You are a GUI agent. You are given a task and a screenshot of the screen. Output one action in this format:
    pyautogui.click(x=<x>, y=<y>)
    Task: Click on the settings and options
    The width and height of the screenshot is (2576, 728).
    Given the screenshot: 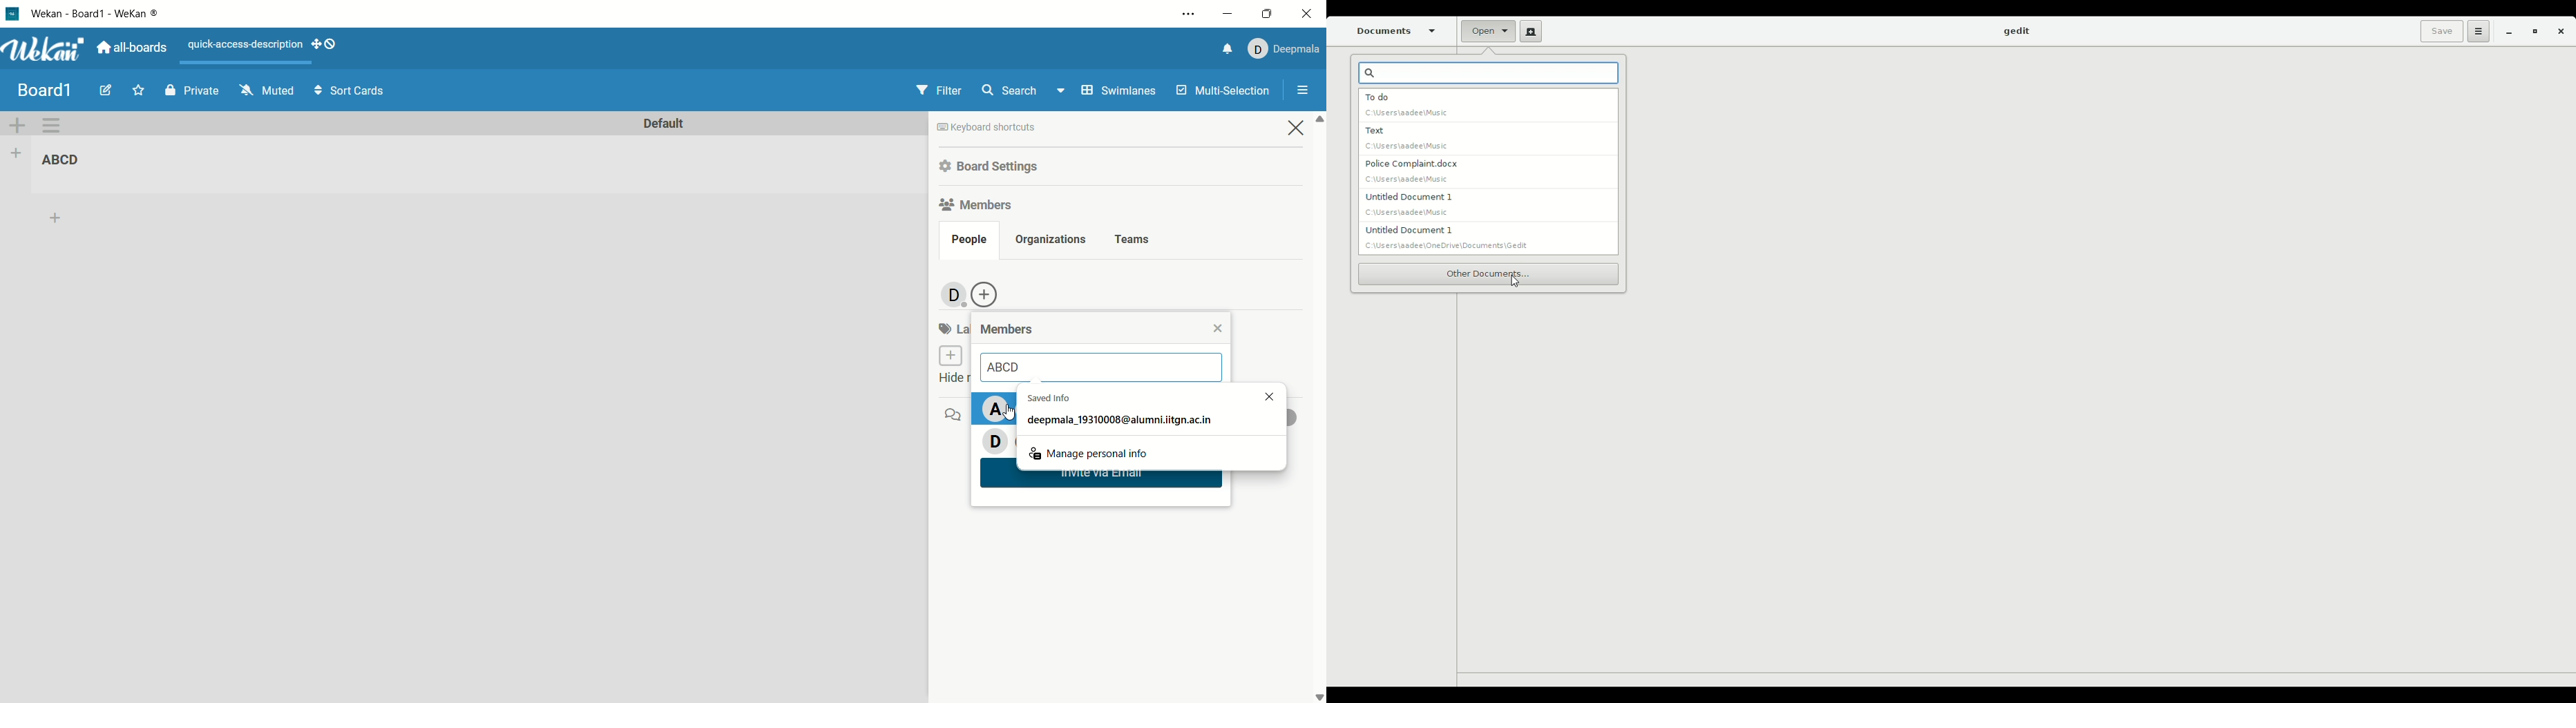 What is the action you would take?
    pyautogui.click(x=1189, y=15)
    